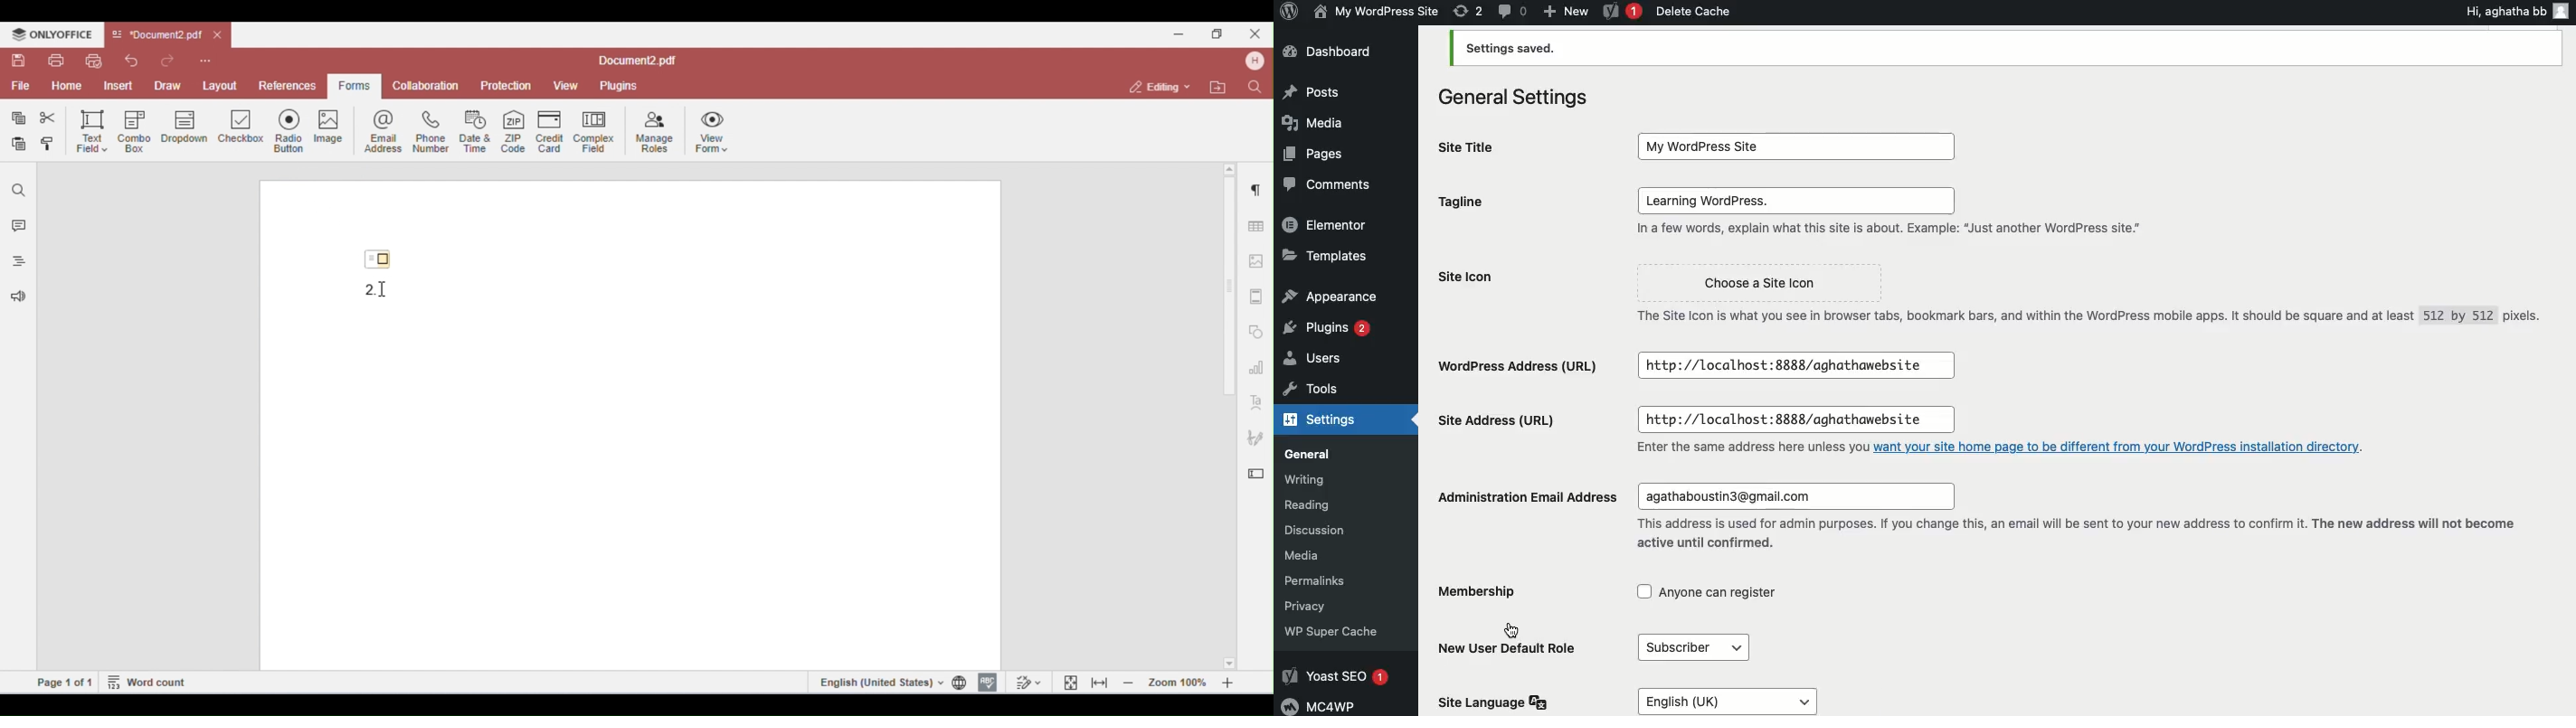 This screenshot has height=728, width=2576. I want to click on Enter the same address here unless you, so click(1744, 449).